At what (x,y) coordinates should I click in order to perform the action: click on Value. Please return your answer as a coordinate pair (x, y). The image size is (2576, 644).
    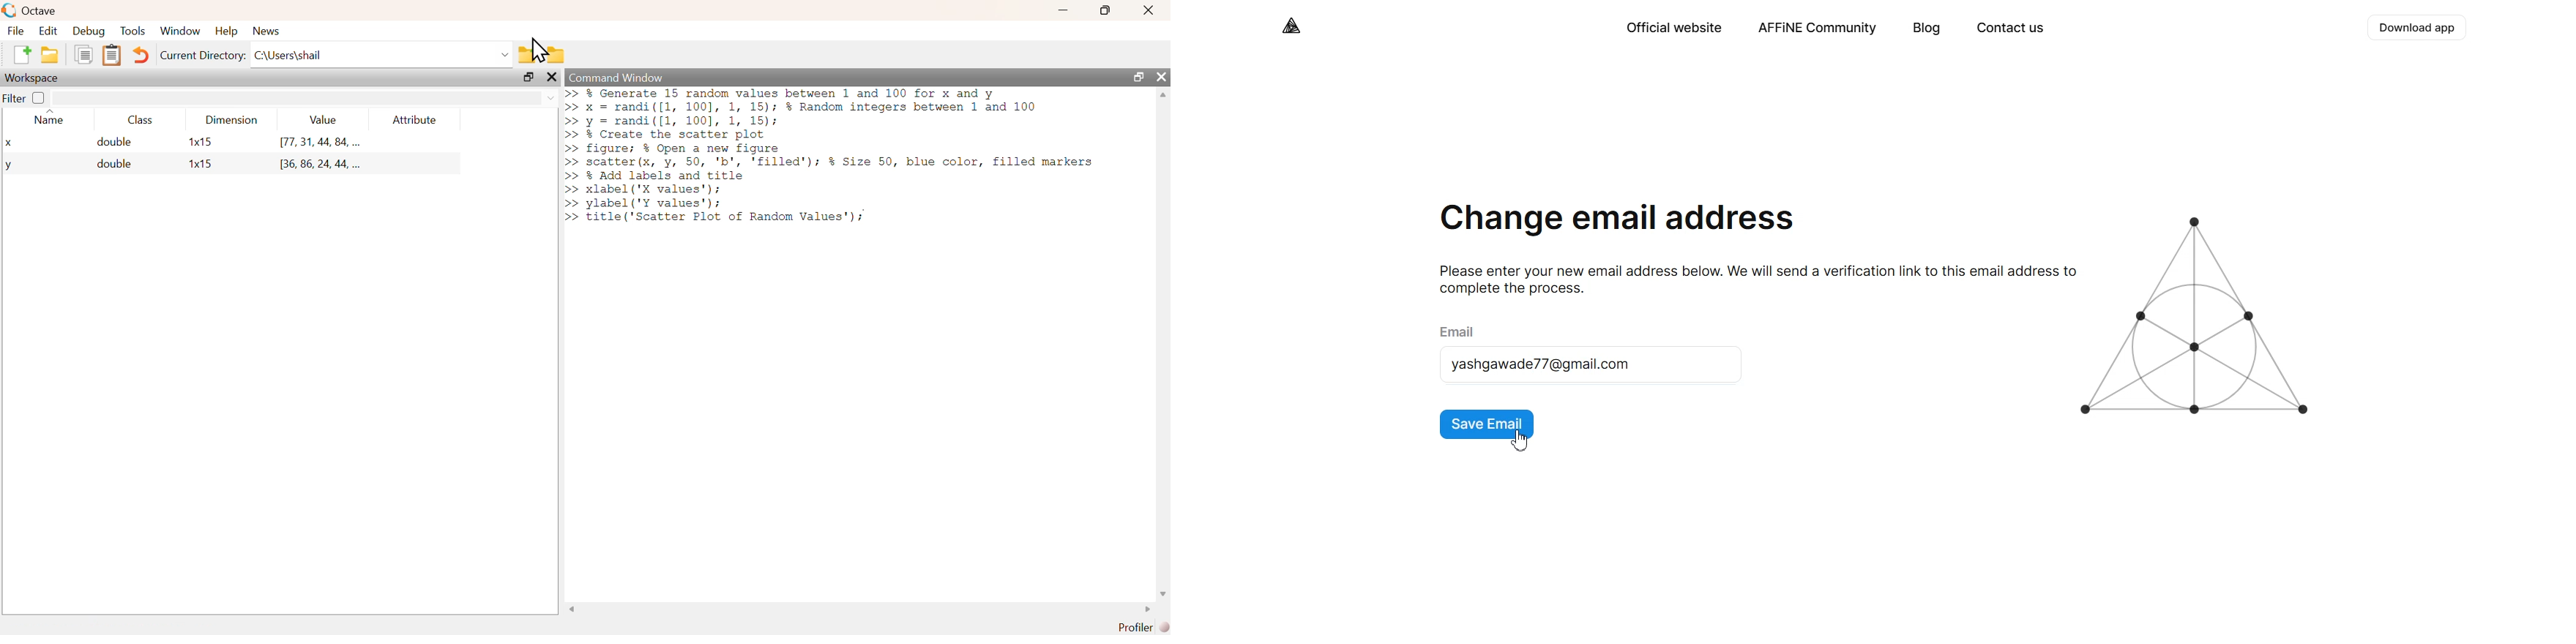
    Looking at the image, I should click on (327, 120).